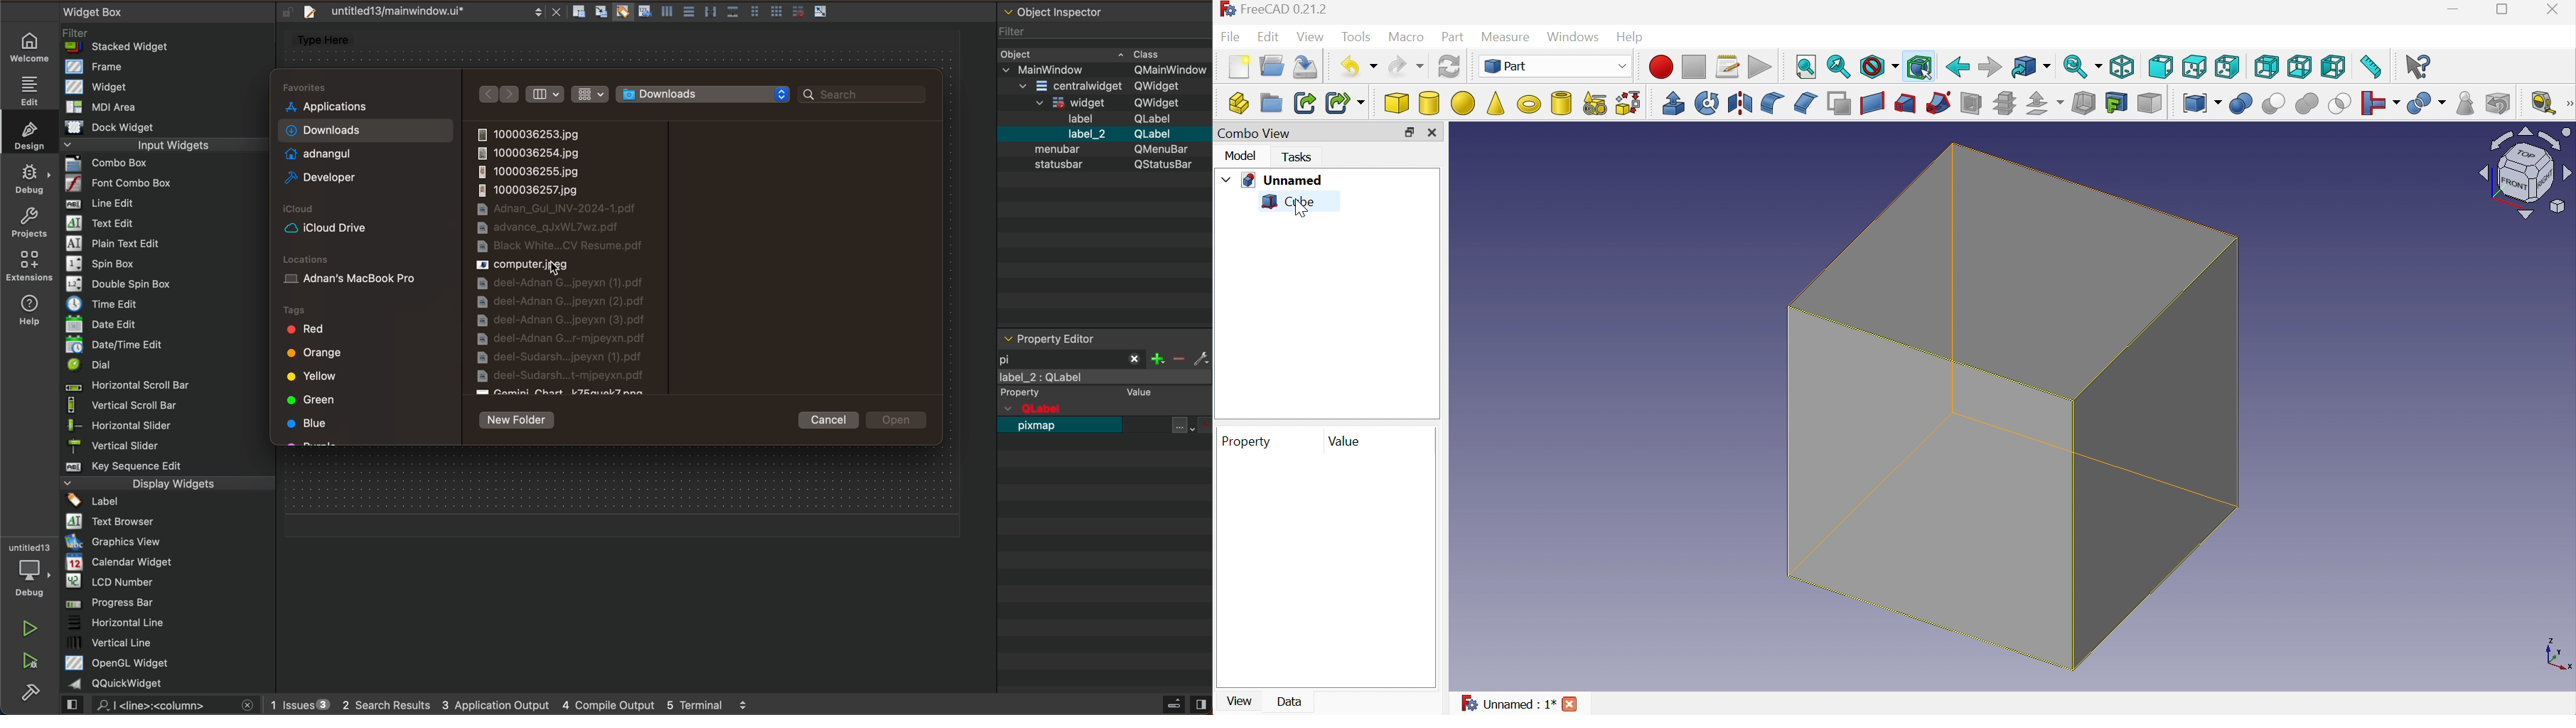  I want to click on folders, so click(366, 139).